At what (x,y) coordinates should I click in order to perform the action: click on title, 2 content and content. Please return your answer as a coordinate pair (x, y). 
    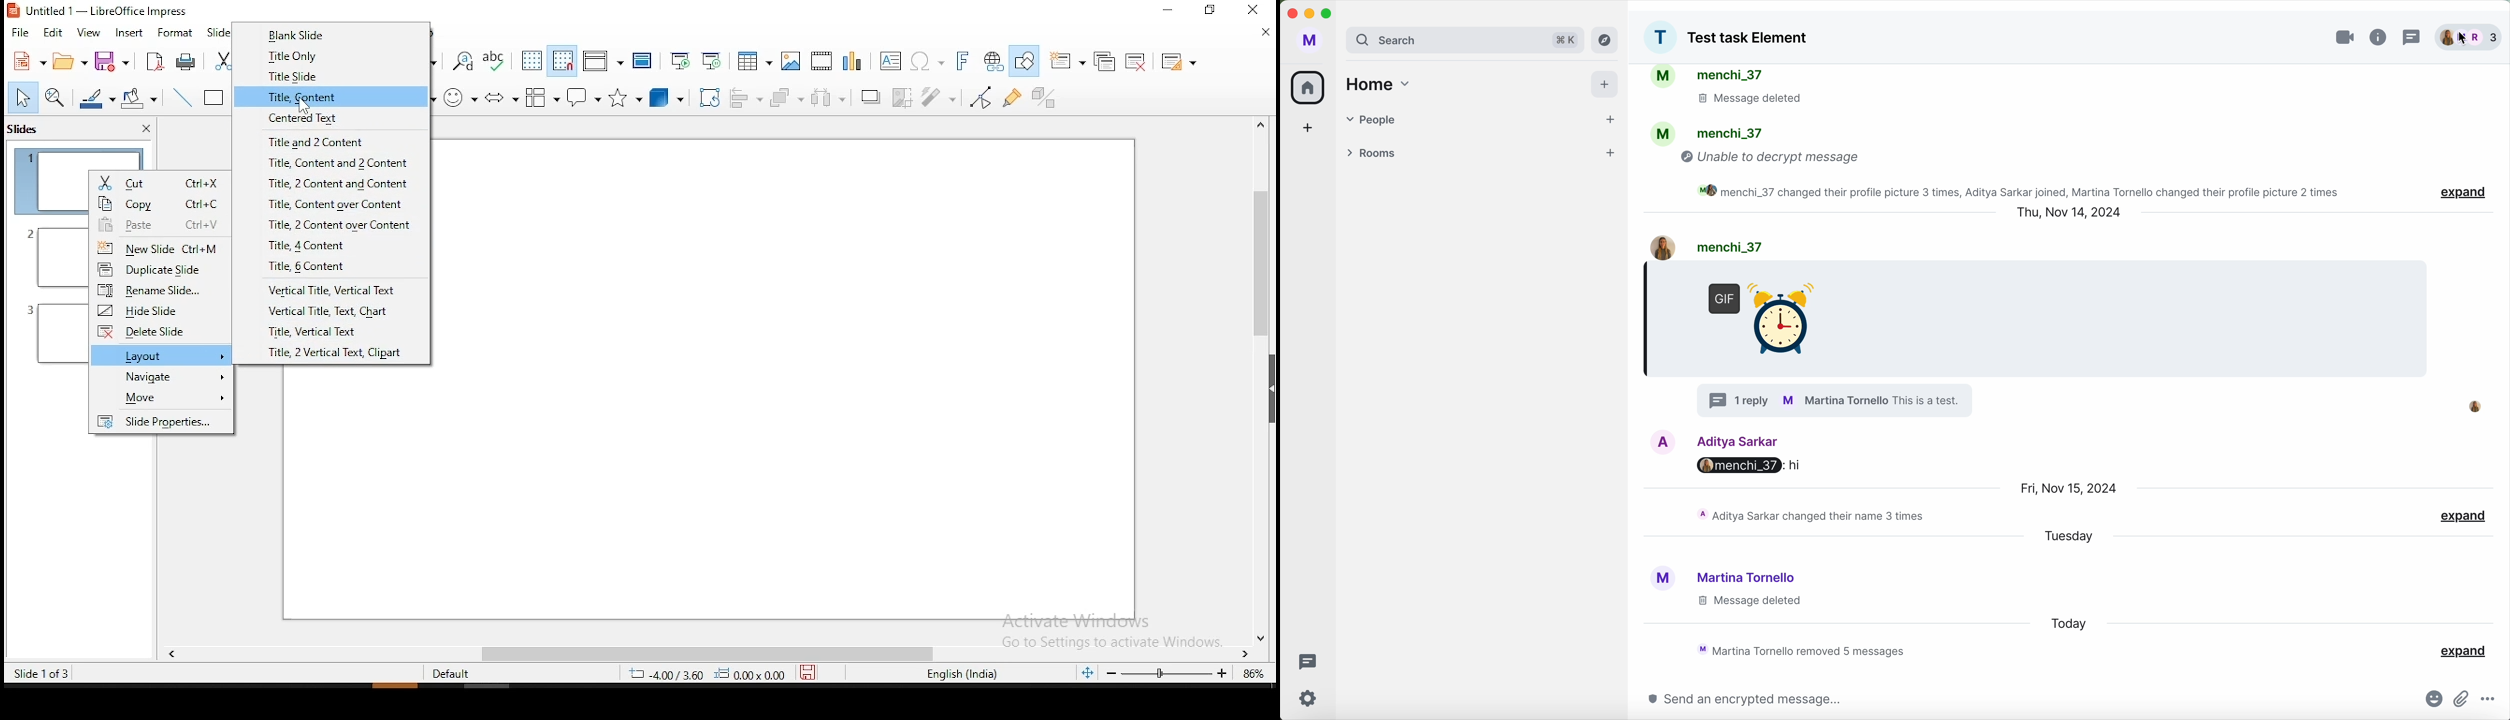
    Looking at the image, I should click on (341, 184).